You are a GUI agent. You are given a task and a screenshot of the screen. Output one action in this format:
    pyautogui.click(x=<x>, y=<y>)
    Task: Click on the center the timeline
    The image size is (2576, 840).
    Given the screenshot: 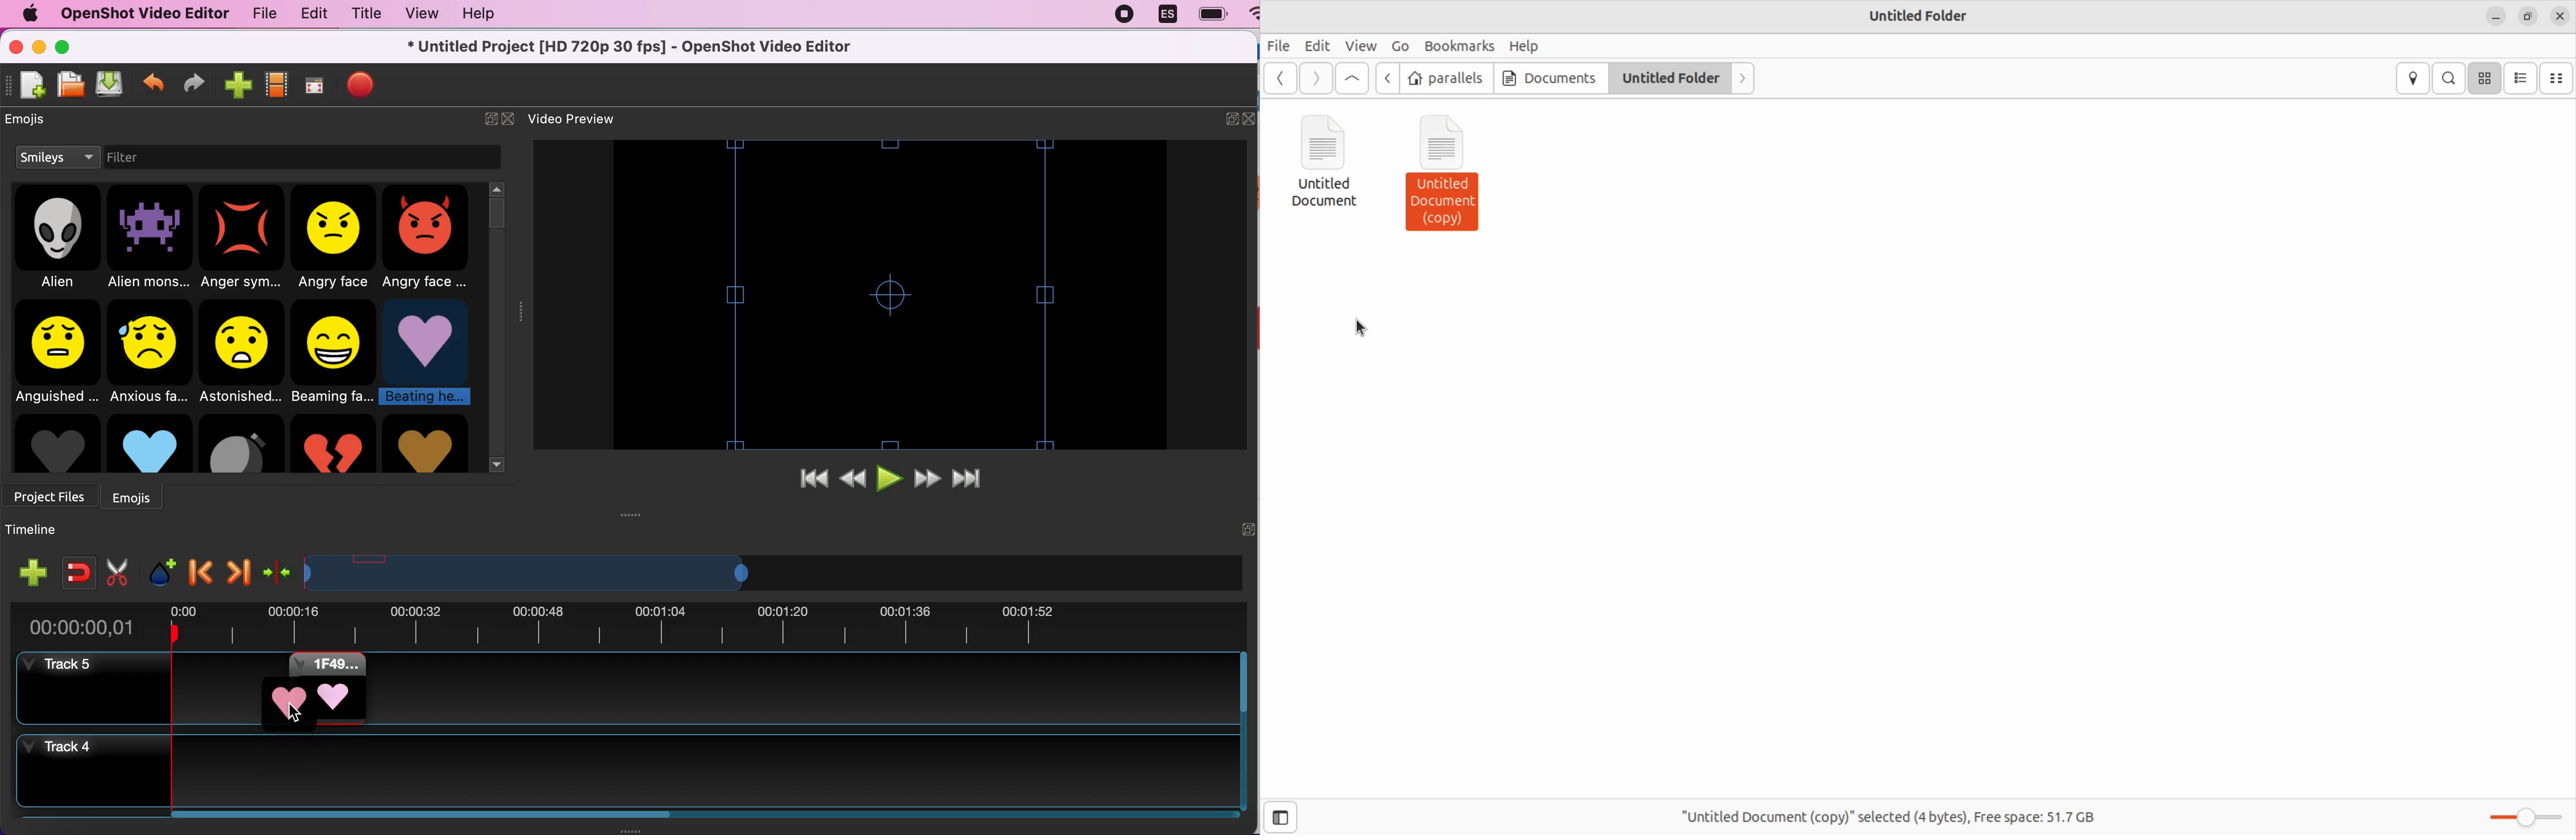 What is the action you would take?
    pyautogui.click(x=278, y=569)
    